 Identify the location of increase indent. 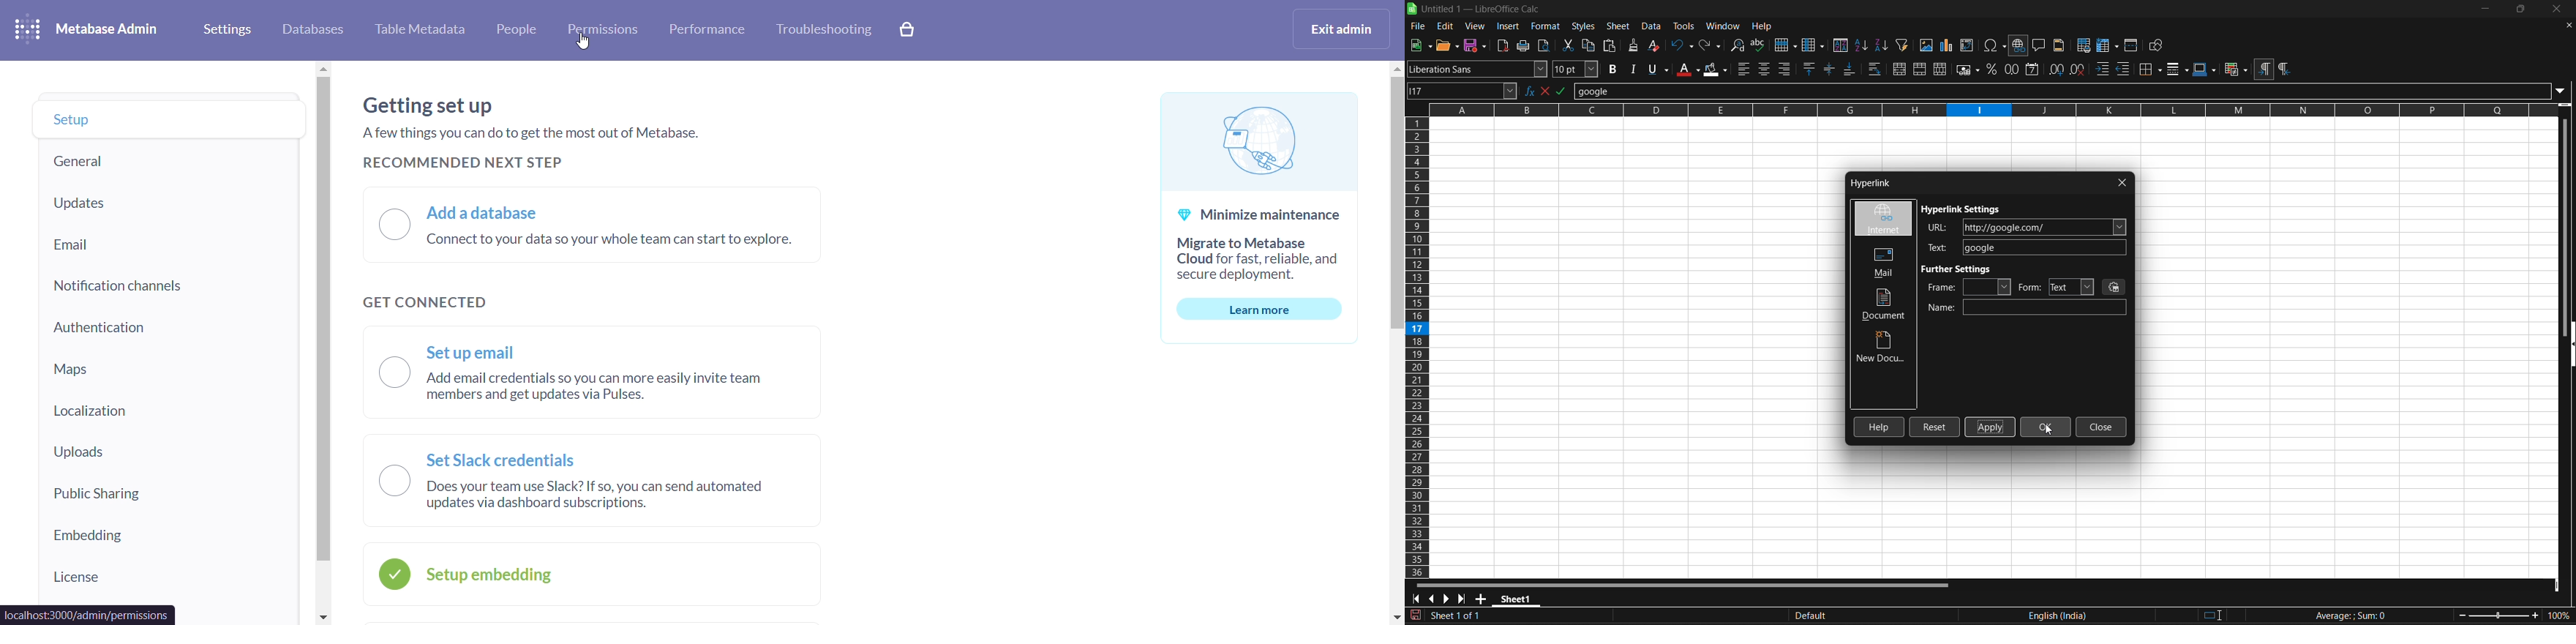
(2103, 70).